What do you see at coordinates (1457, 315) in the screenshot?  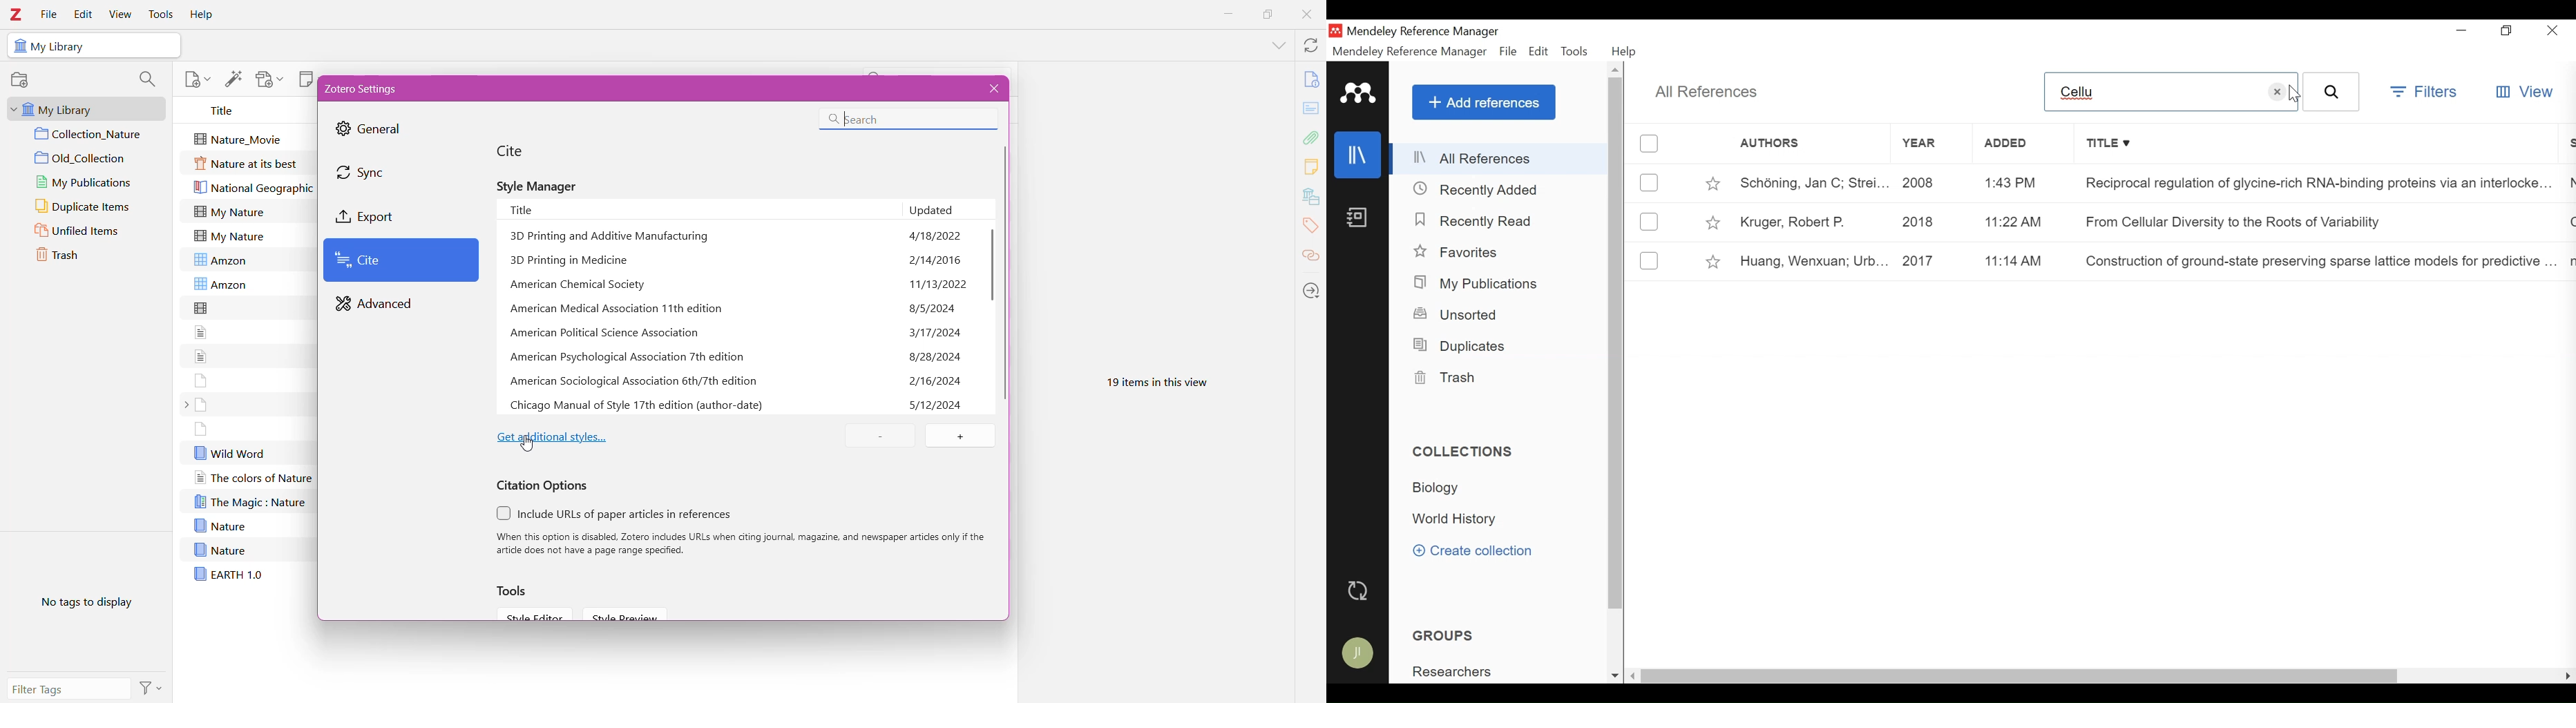 I see `Unsorted` at bounding box center [1457, 315].